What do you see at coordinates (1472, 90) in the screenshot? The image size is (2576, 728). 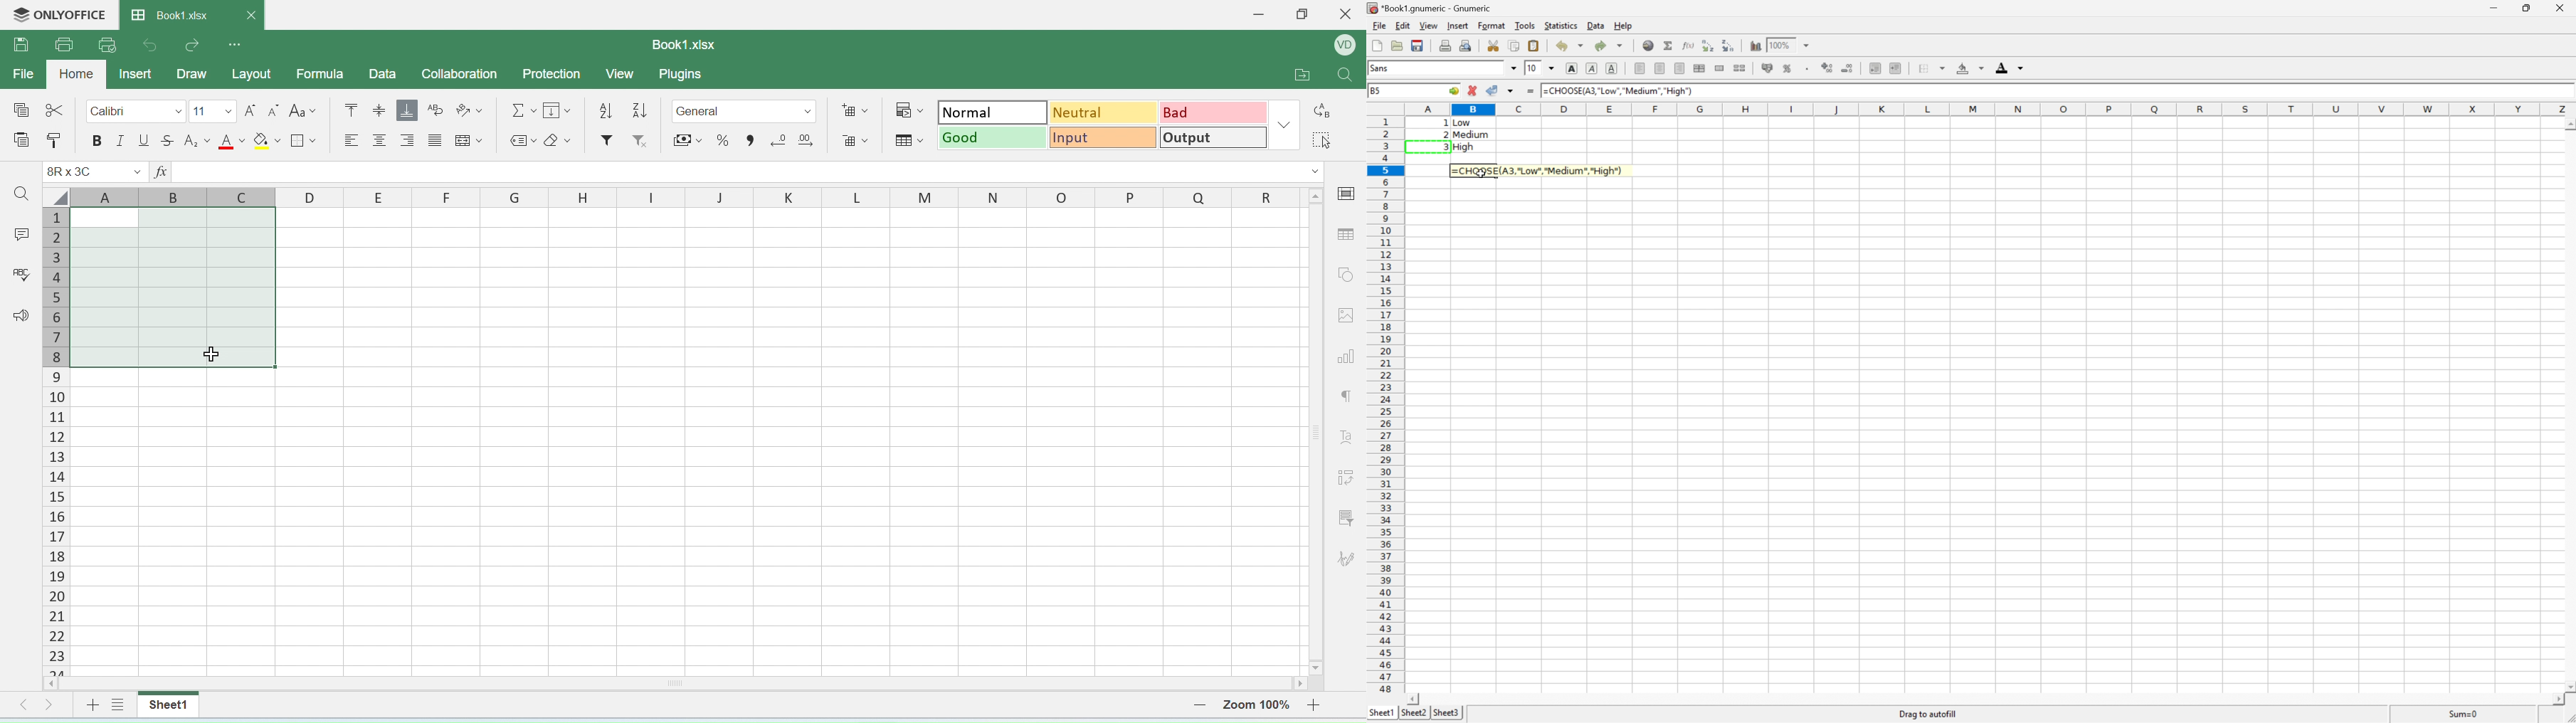 I see `Cancel changes` at bounding box center [1472, 90].